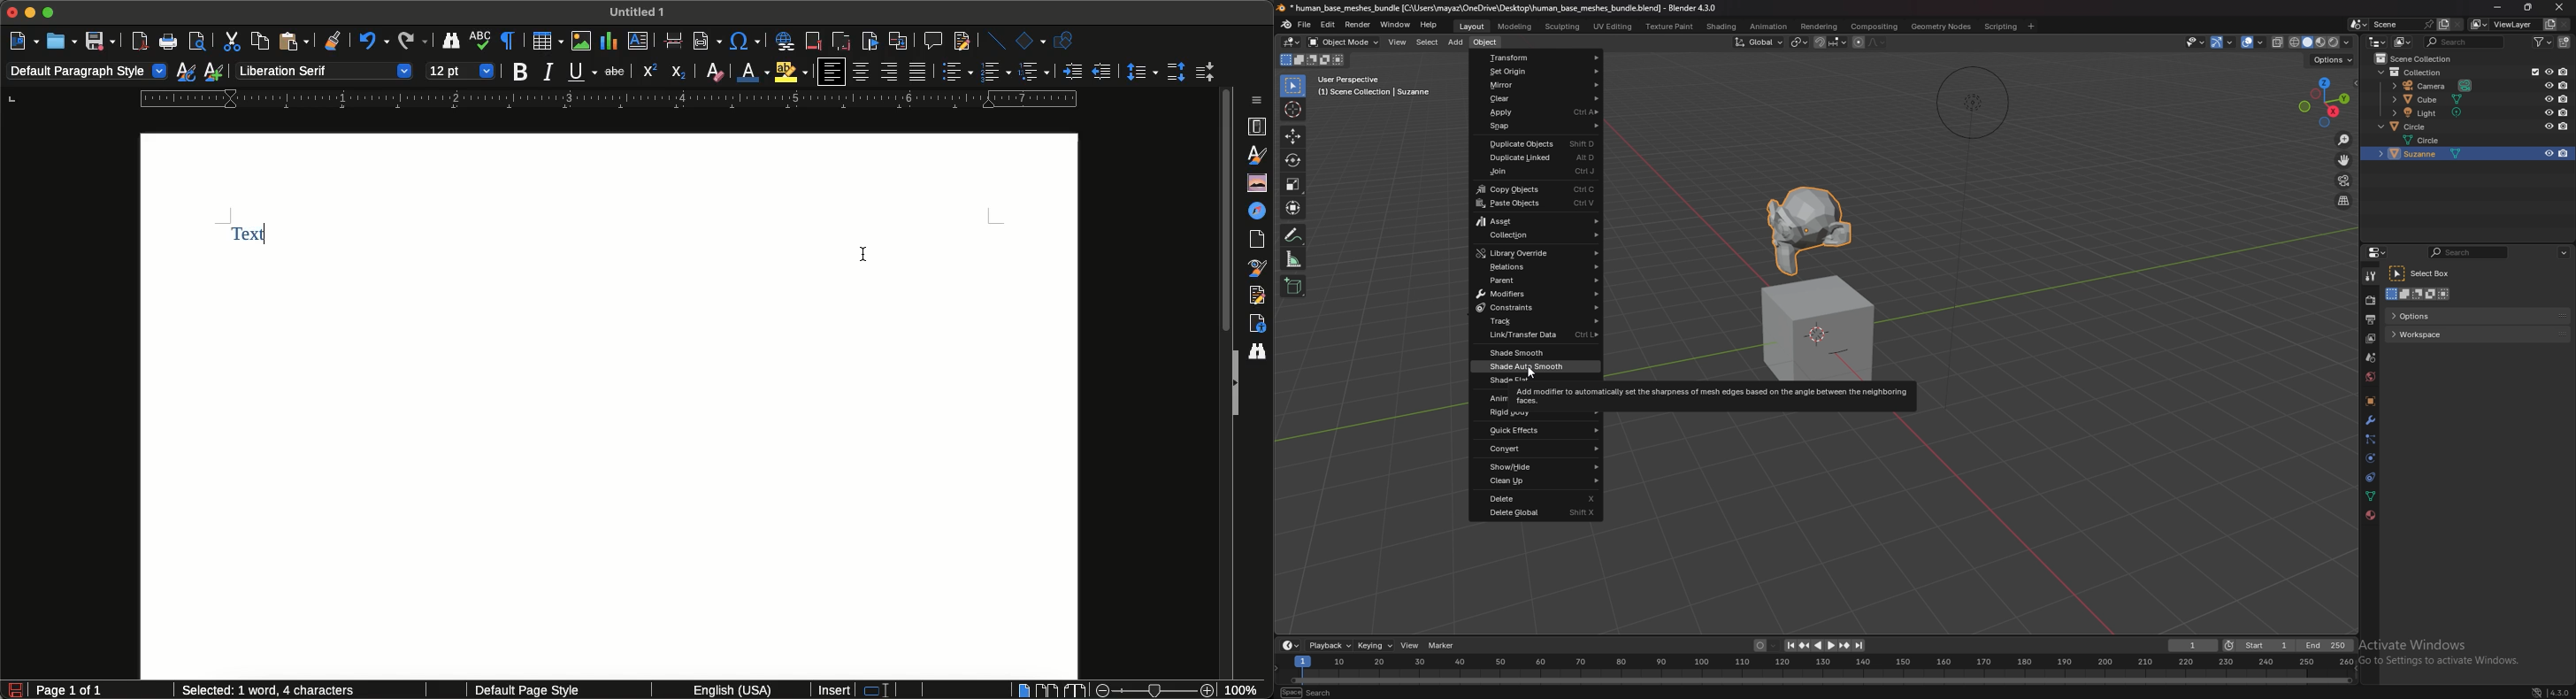 Image resolution: width=2576 pixels, height=700 pixels. What do you see at coordinates (100, 41) in the screenshot?
I see `Save` at bounding box center [100, 41].